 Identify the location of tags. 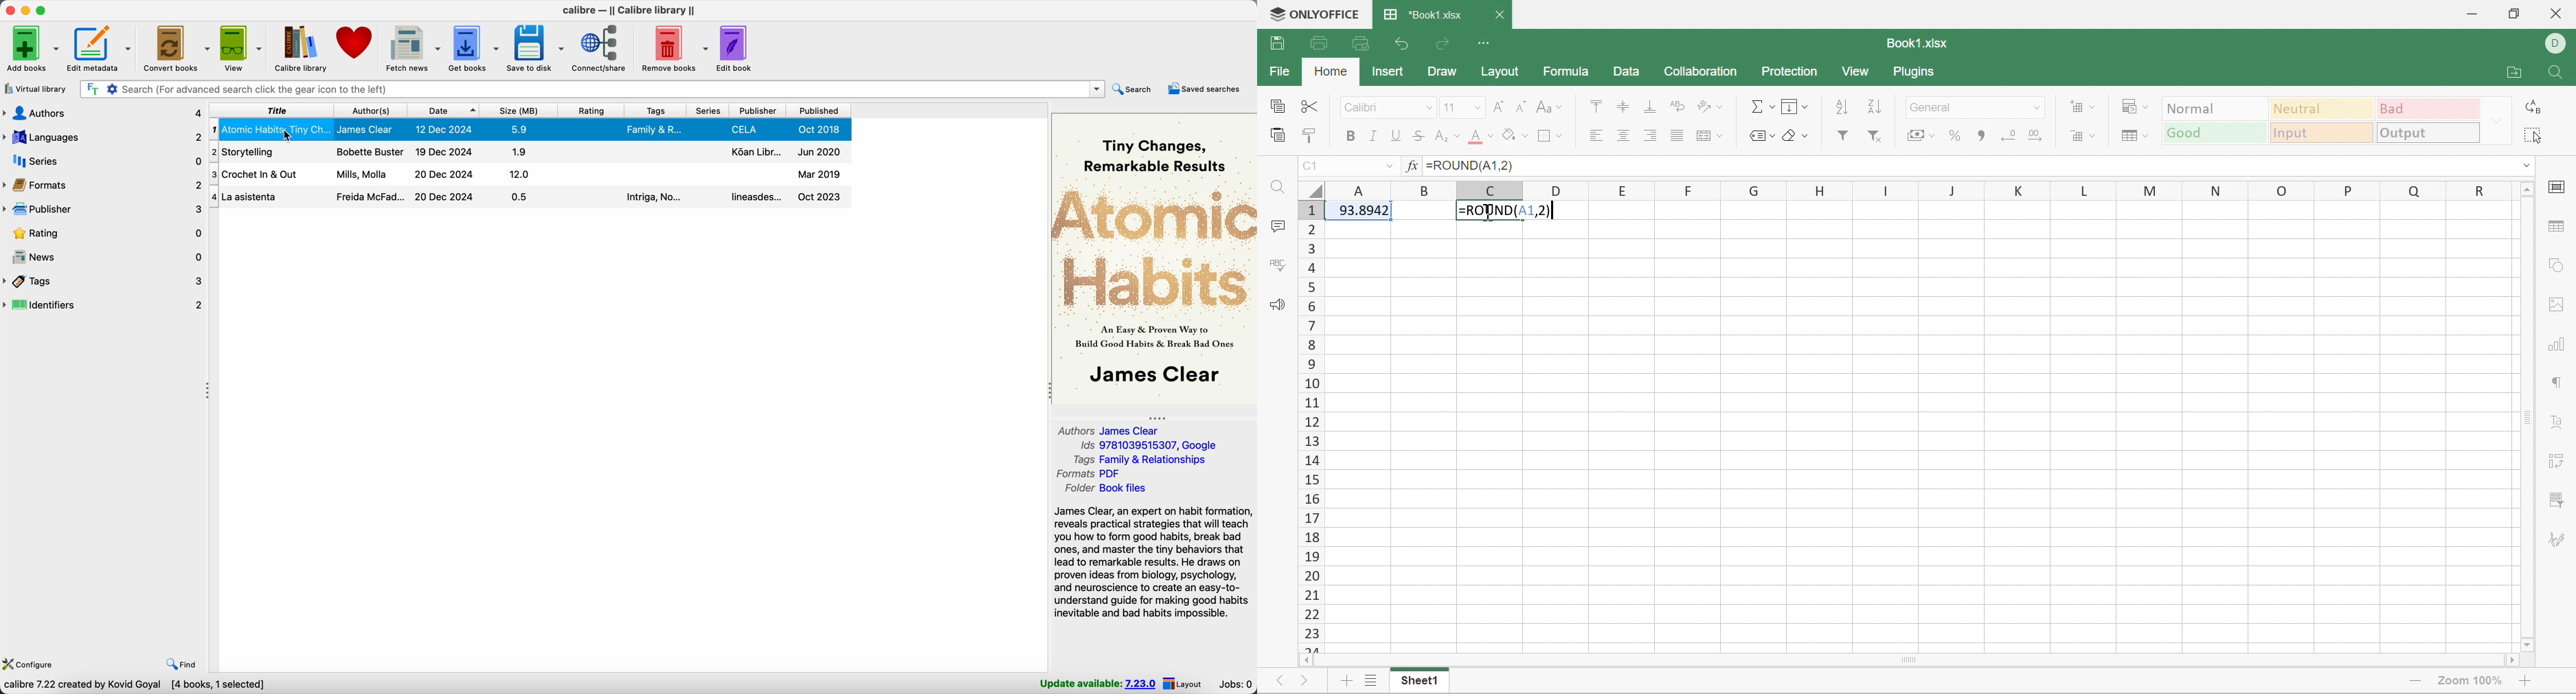
(1139, 460).